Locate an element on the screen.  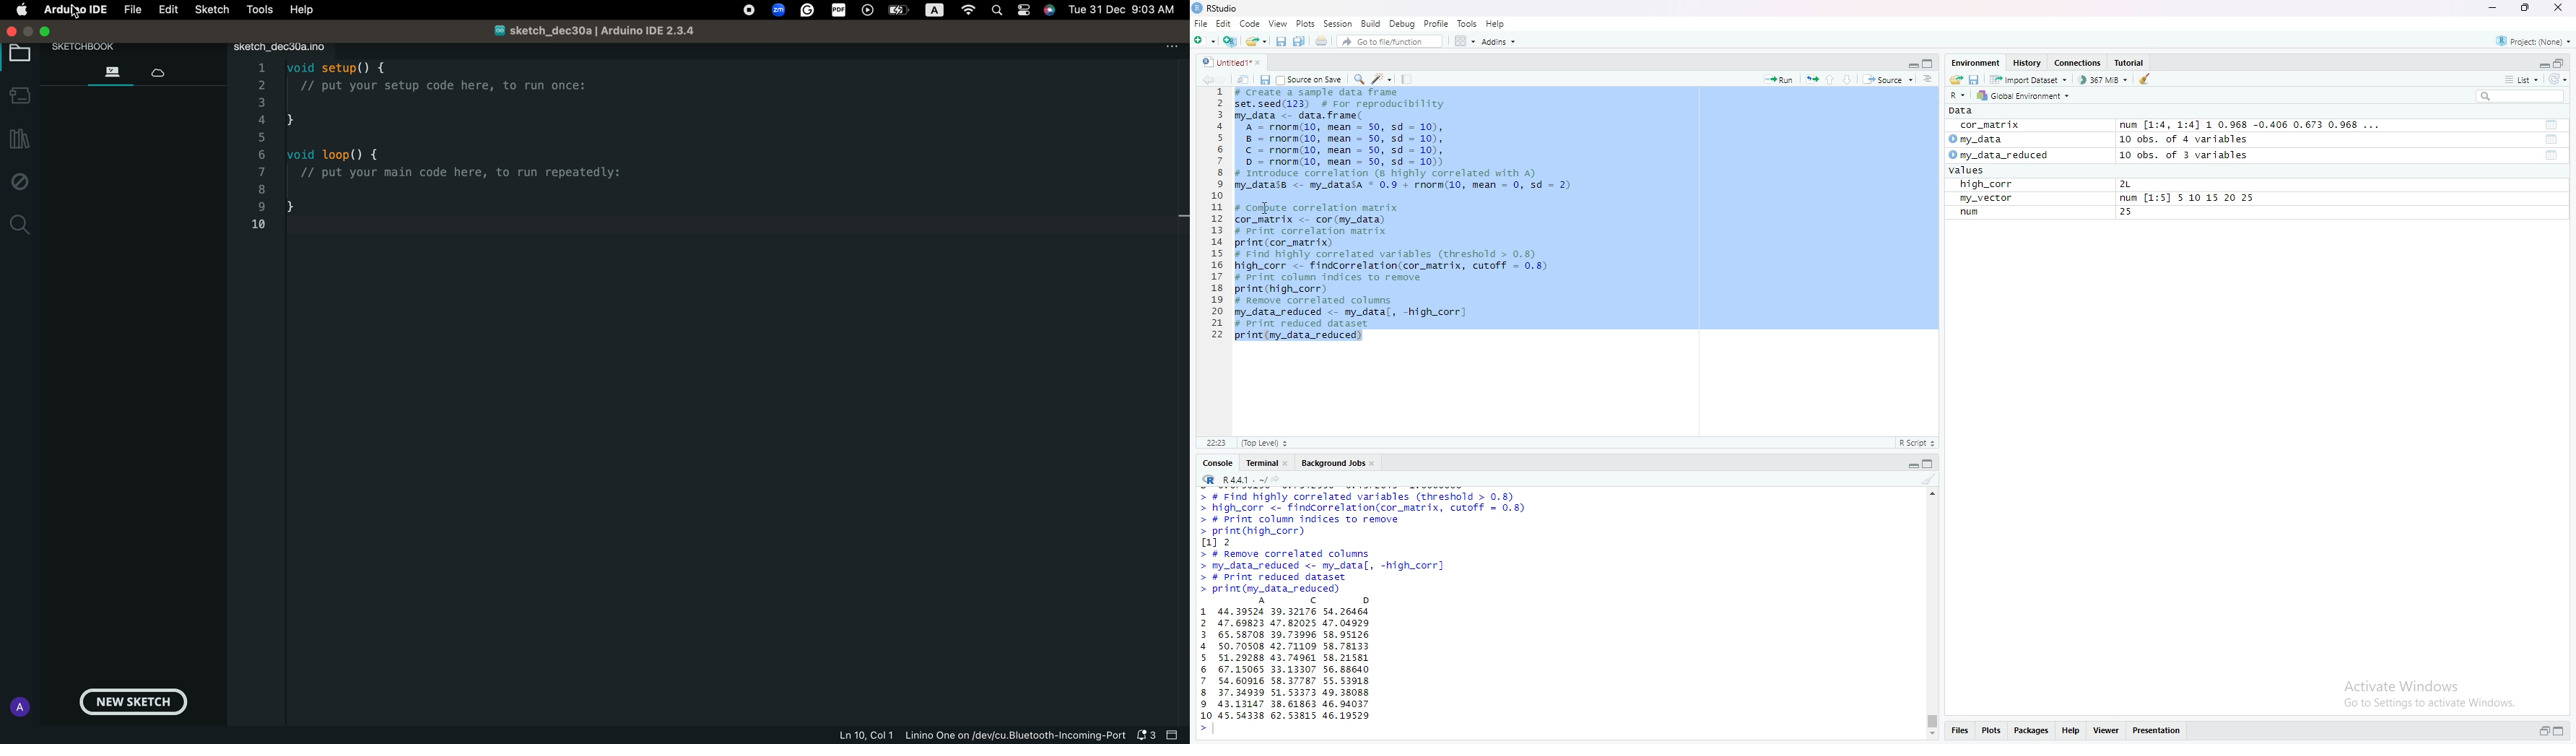
Untitled1* is located at coordinates (1226, 62).